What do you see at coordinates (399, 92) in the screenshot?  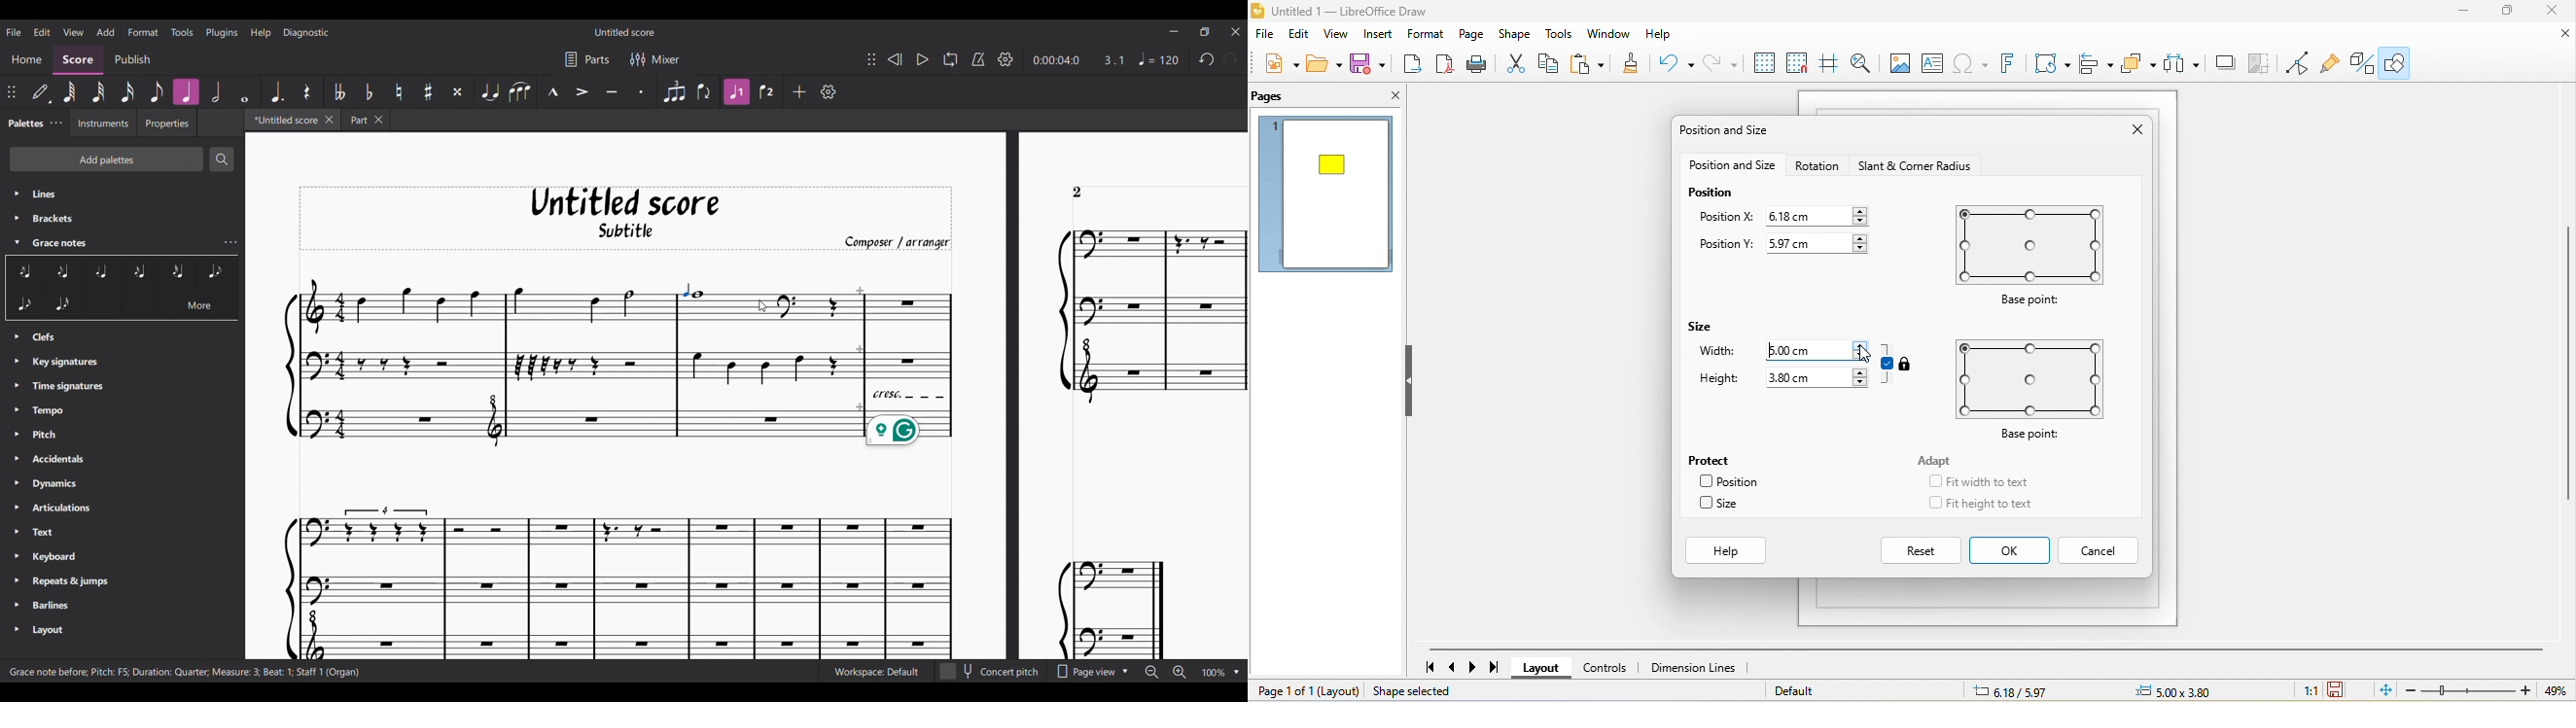 I see `Toggle natural` at bounding box center [399, 92].